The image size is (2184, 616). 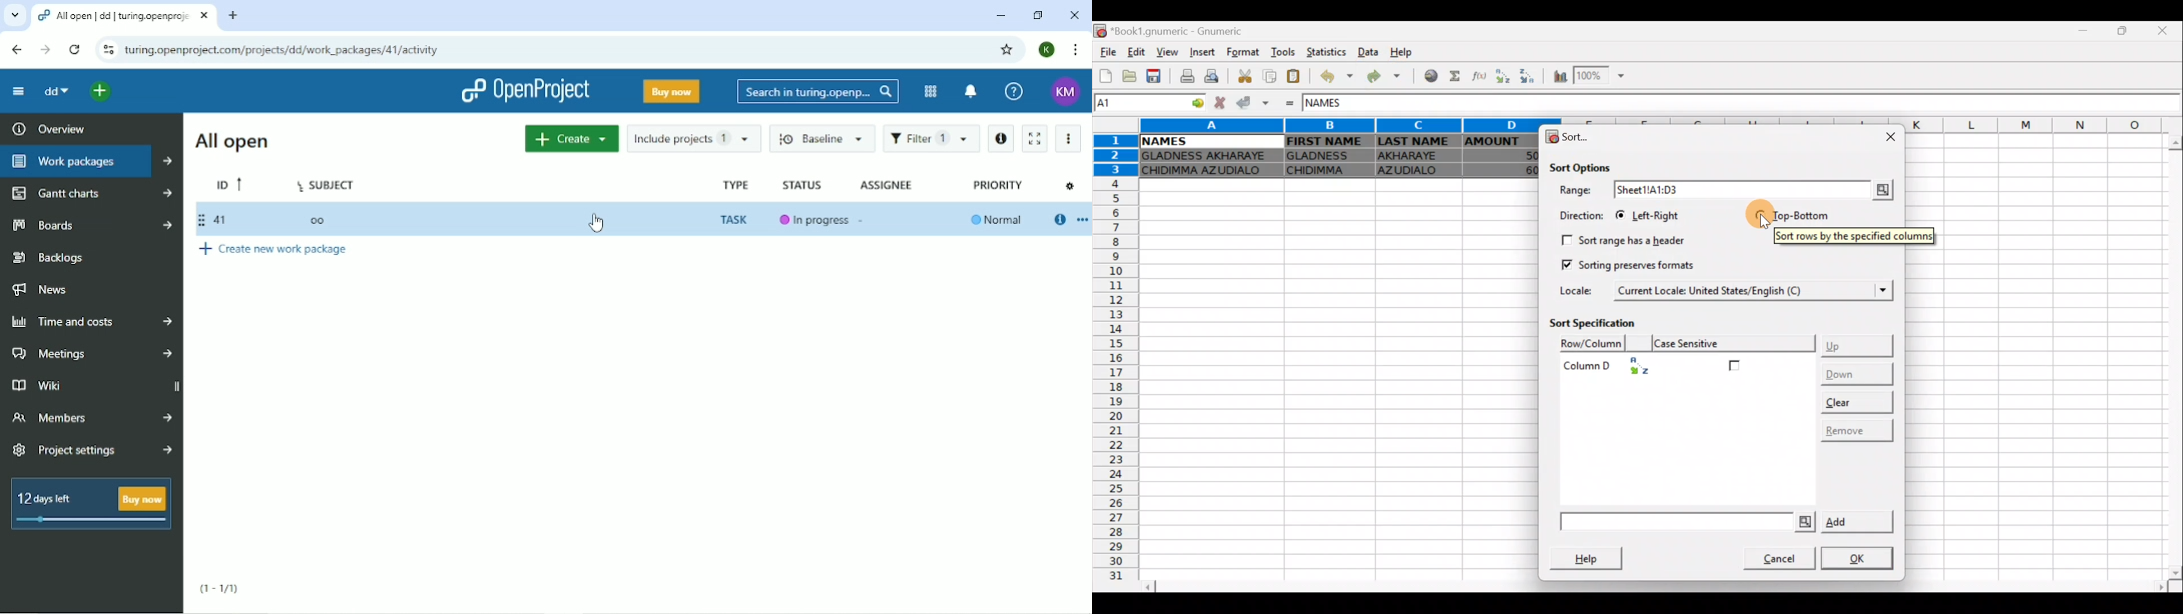 What do you see at coordinates (1007, 48) in the screenshot?
I see `Bookmark this tab` at bounding box center [1007, 48].